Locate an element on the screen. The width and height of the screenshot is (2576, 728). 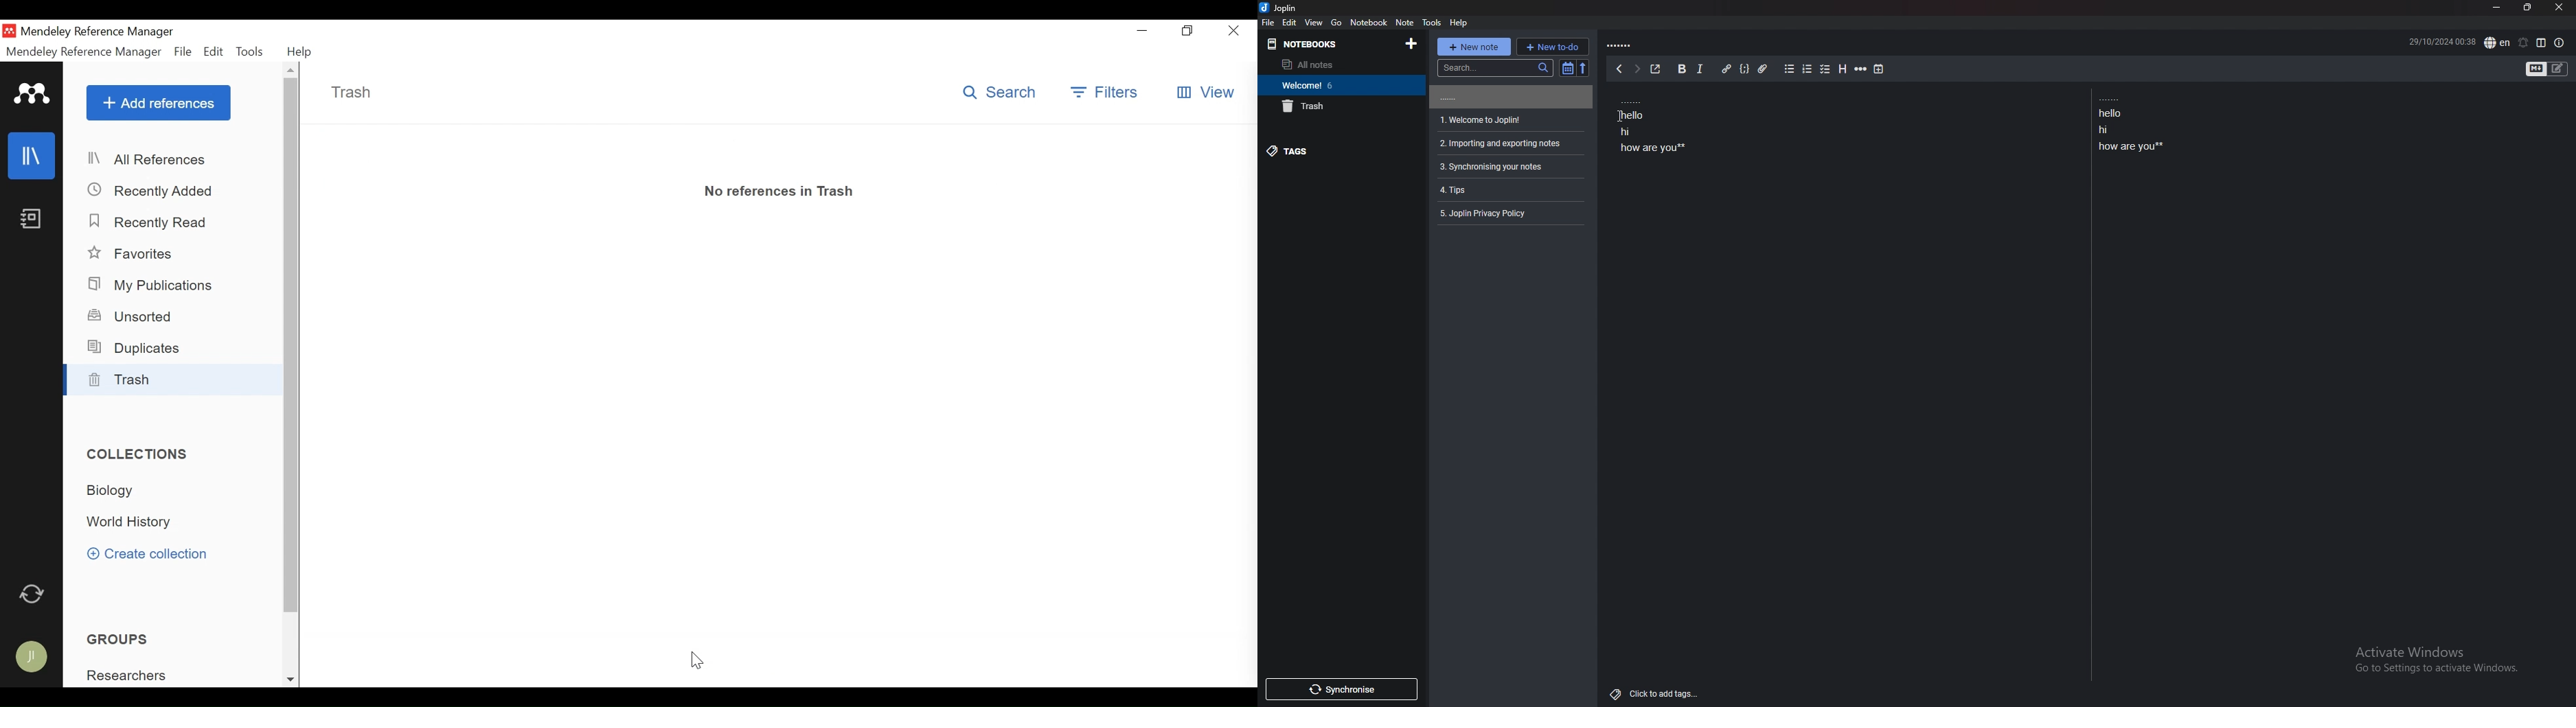
synchronise is located at coordinates (1342, 689).